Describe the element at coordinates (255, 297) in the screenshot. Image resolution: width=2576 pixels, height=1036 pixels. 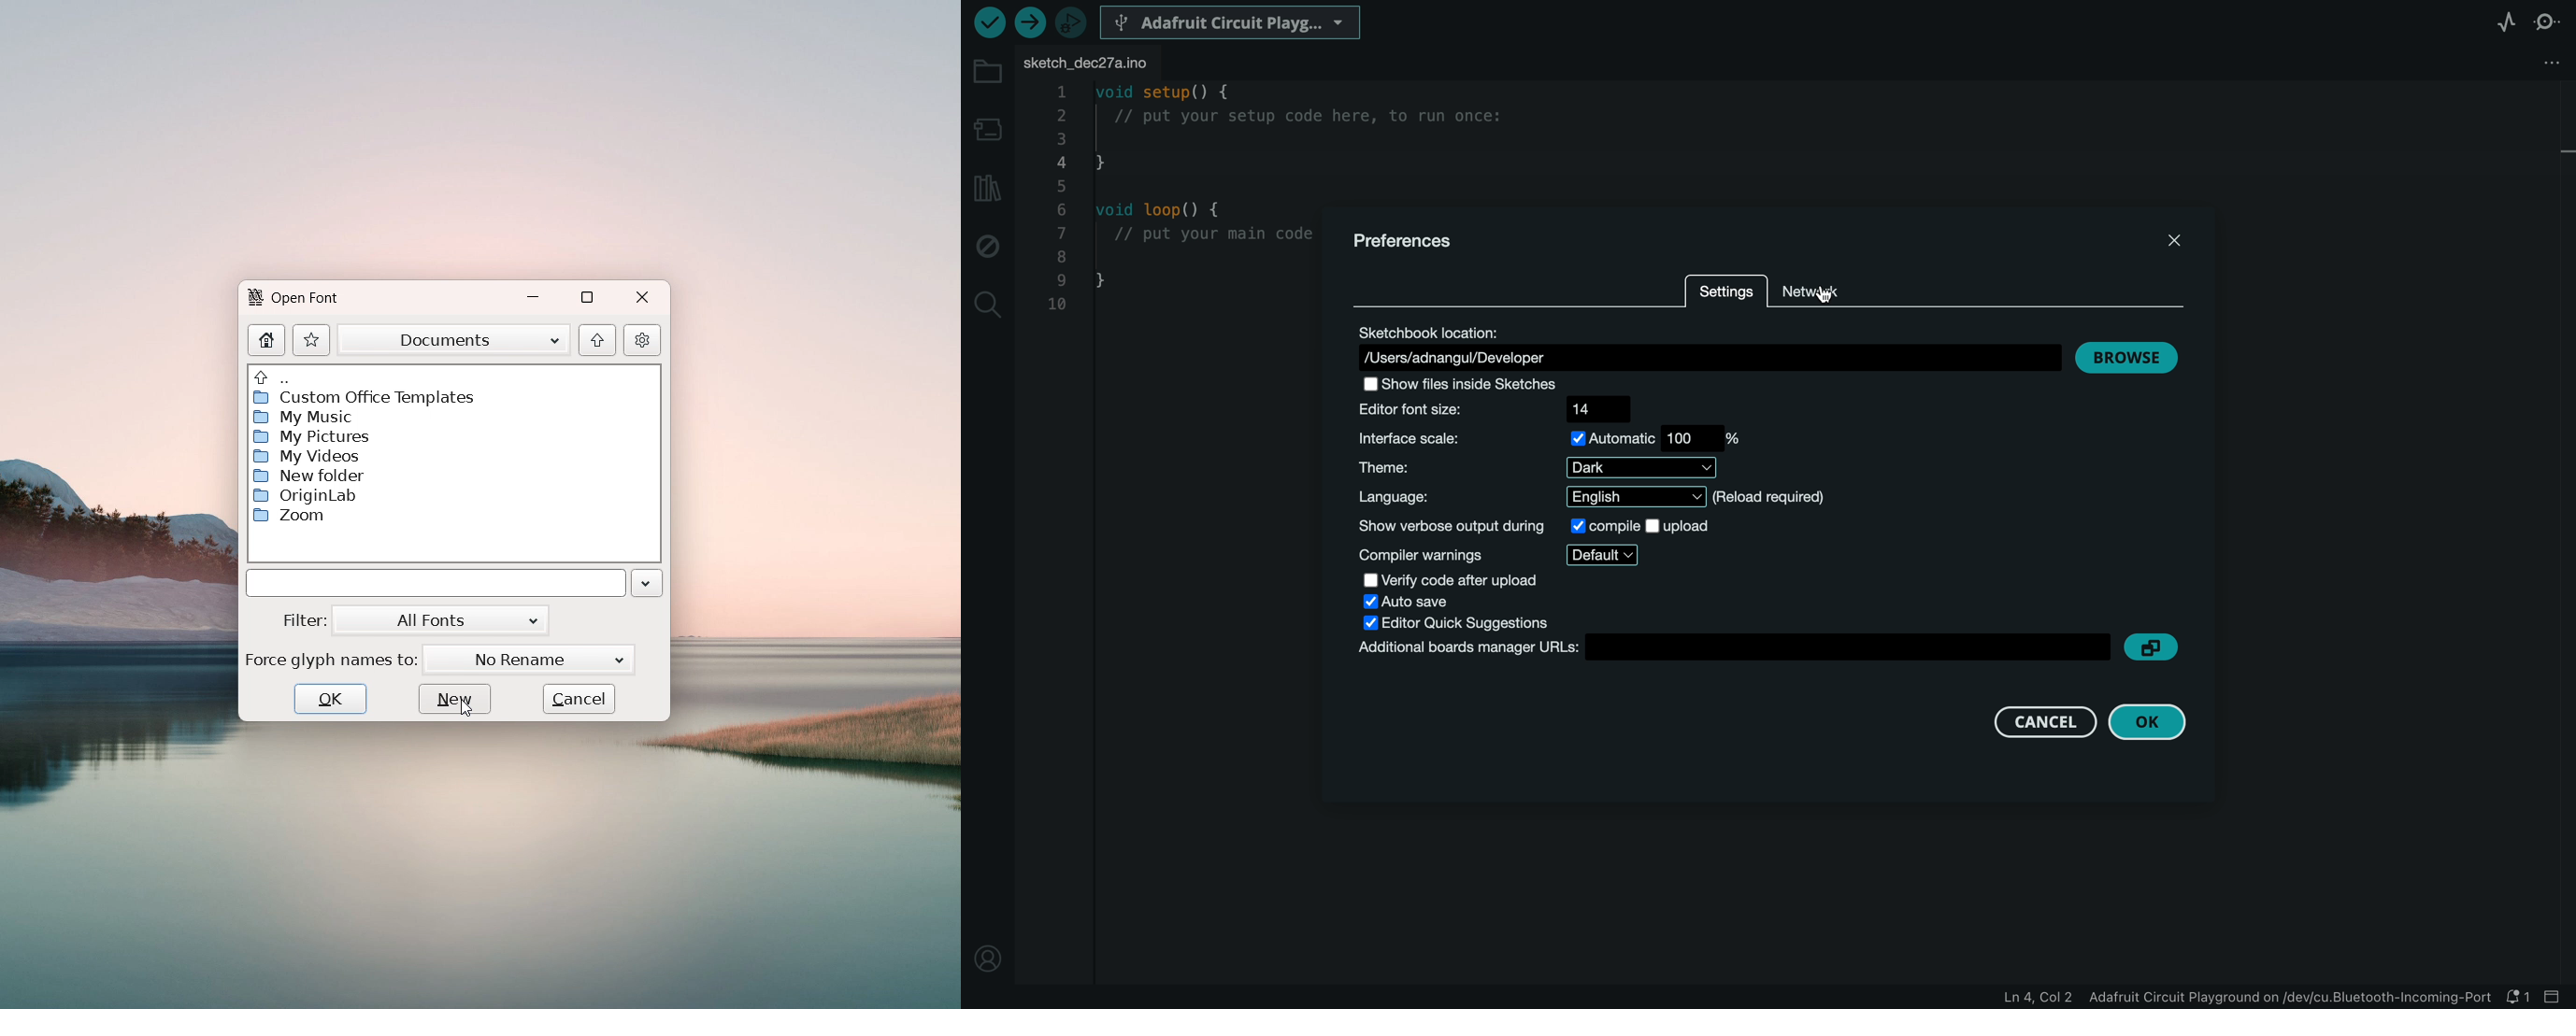
I see `logo` at that location.